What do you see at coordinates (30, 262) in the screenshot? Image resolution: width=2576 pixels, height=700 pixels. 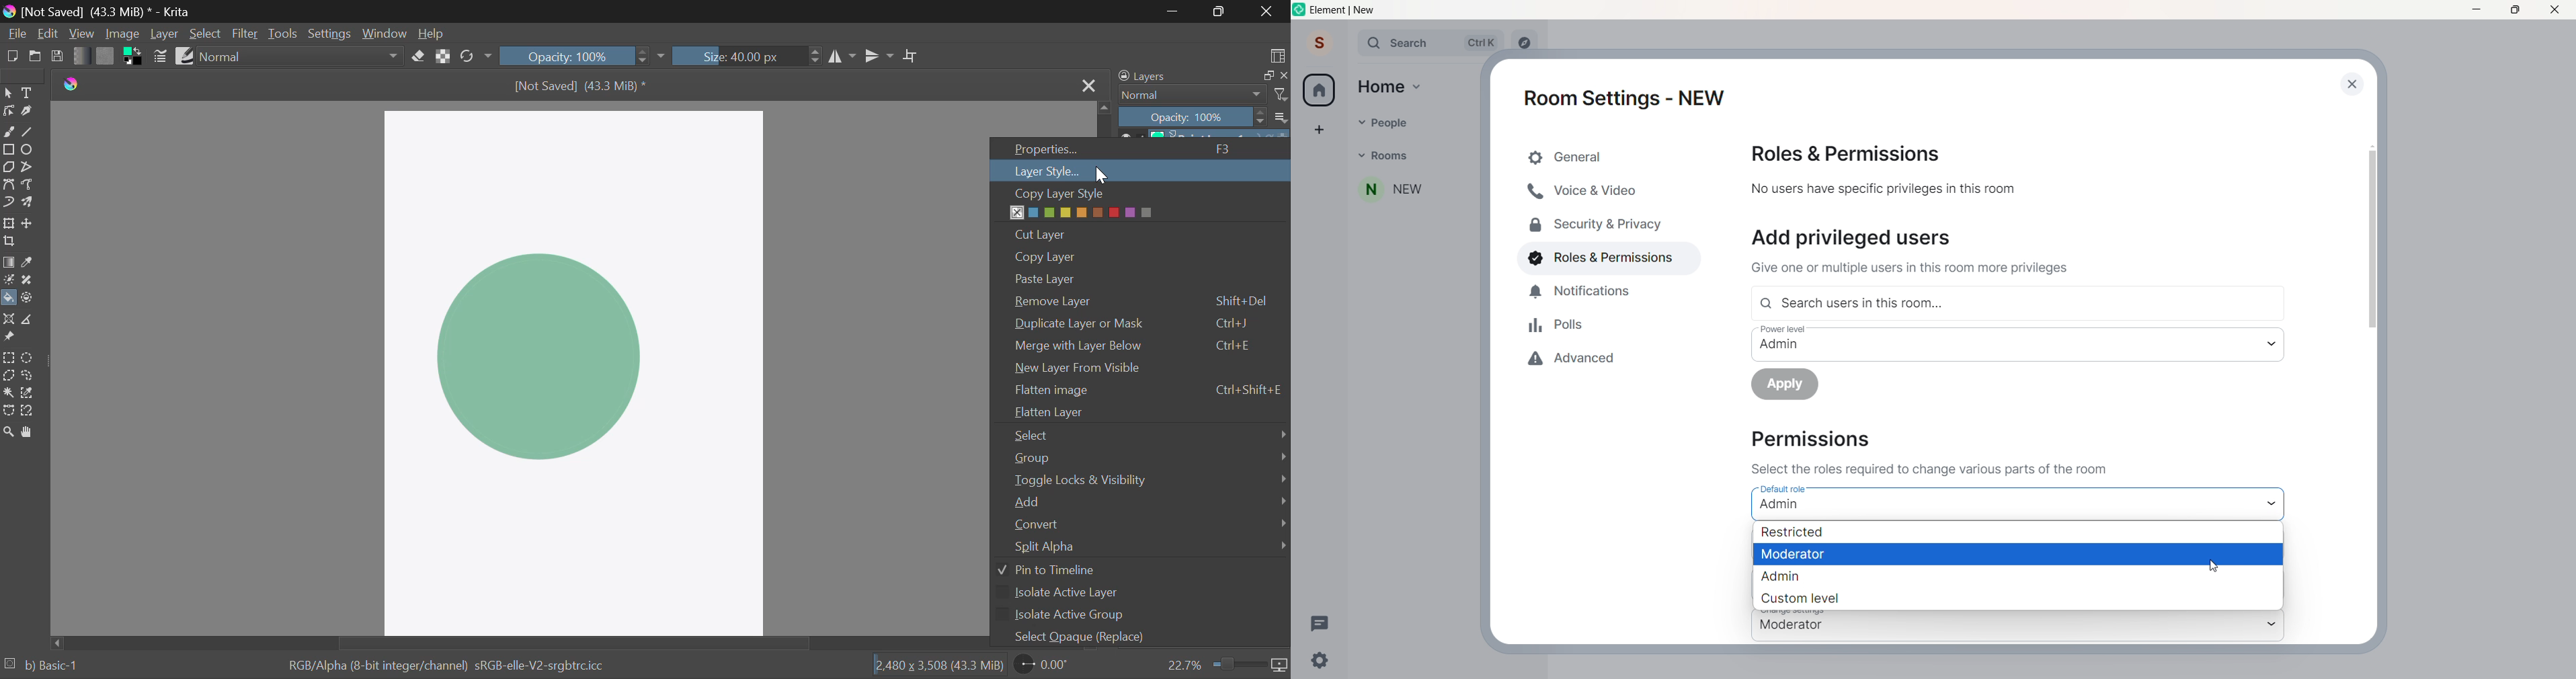 I see `Eyedropper` at bounding box center [30, 262].